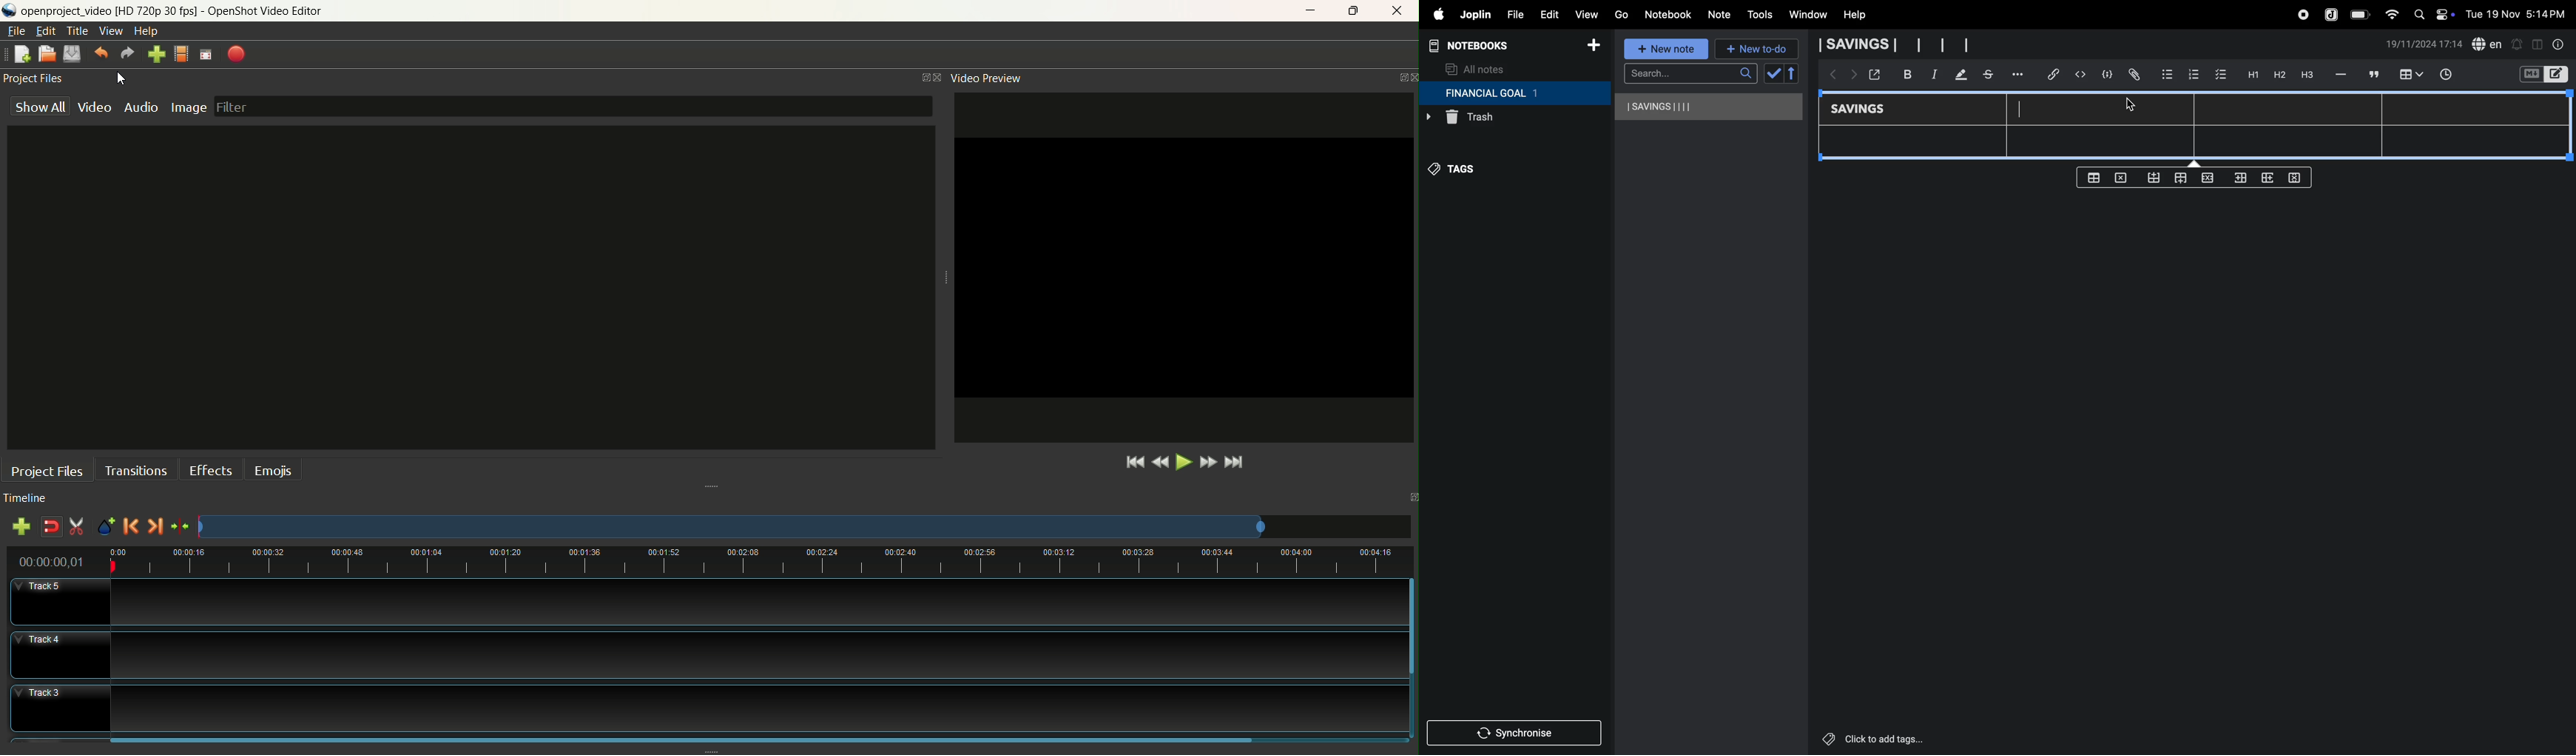  Describe the element at coordinates (2361, 15) in the screenshot. I see `battery` at that location.